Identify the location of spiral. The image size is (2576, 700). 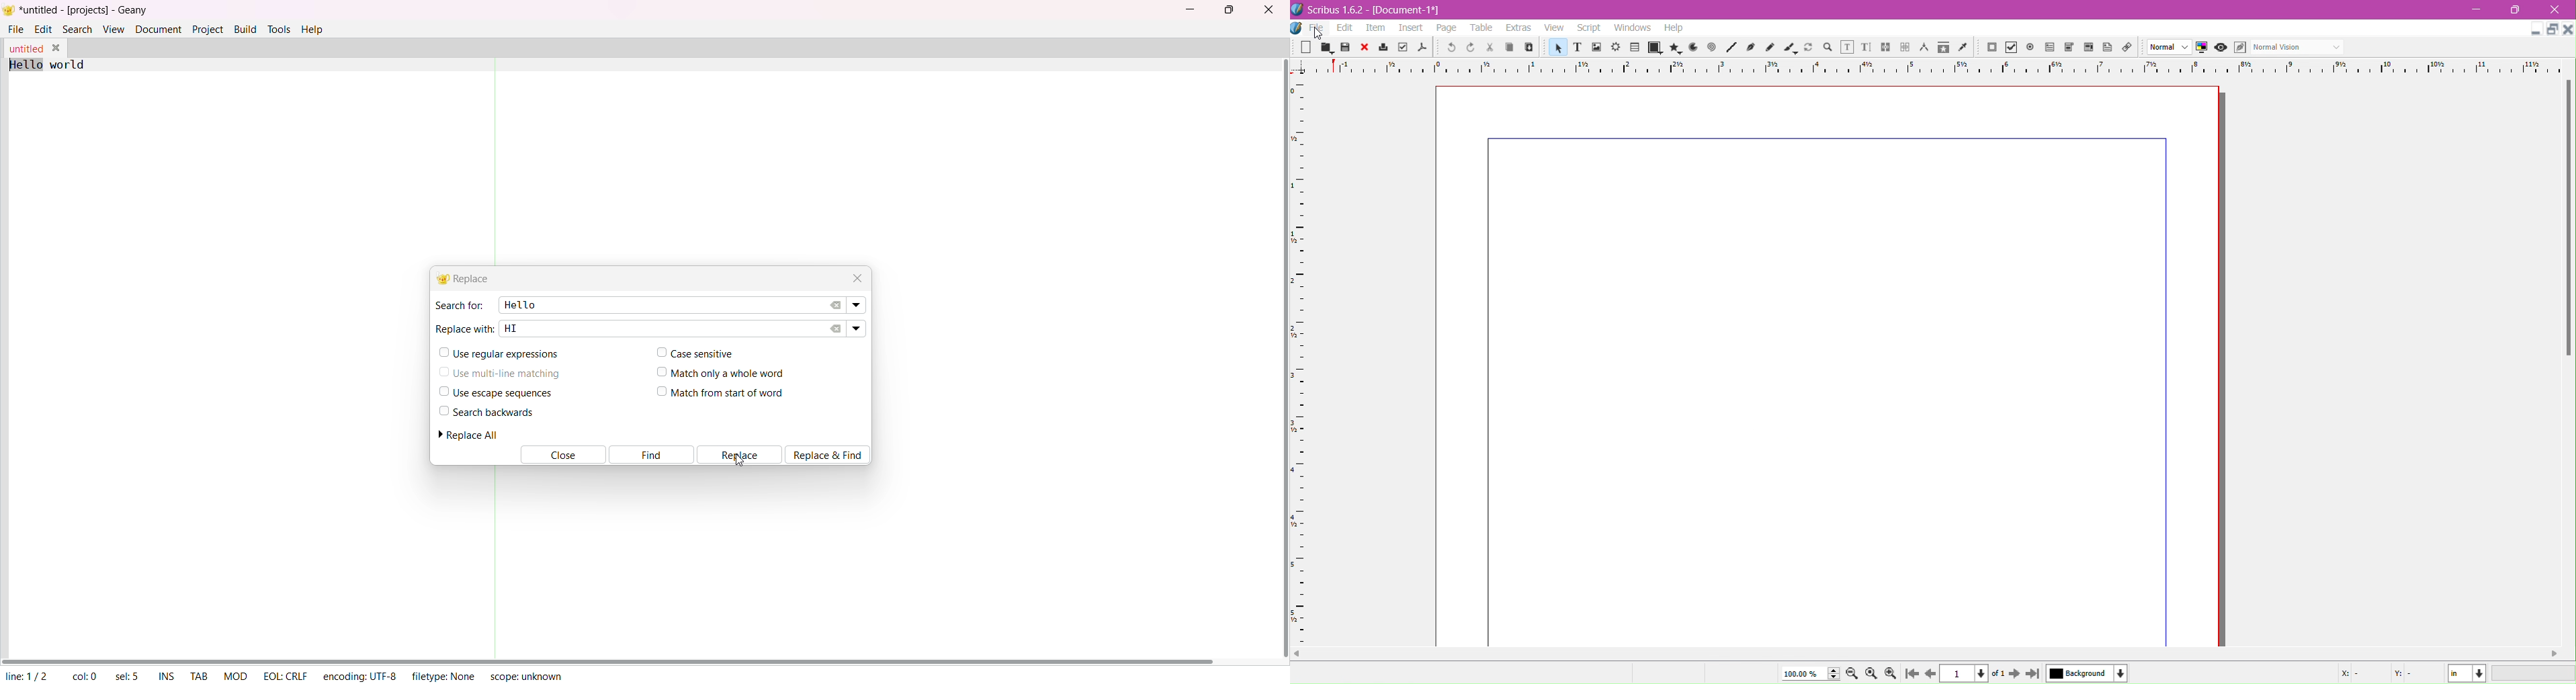
(1712, 48).